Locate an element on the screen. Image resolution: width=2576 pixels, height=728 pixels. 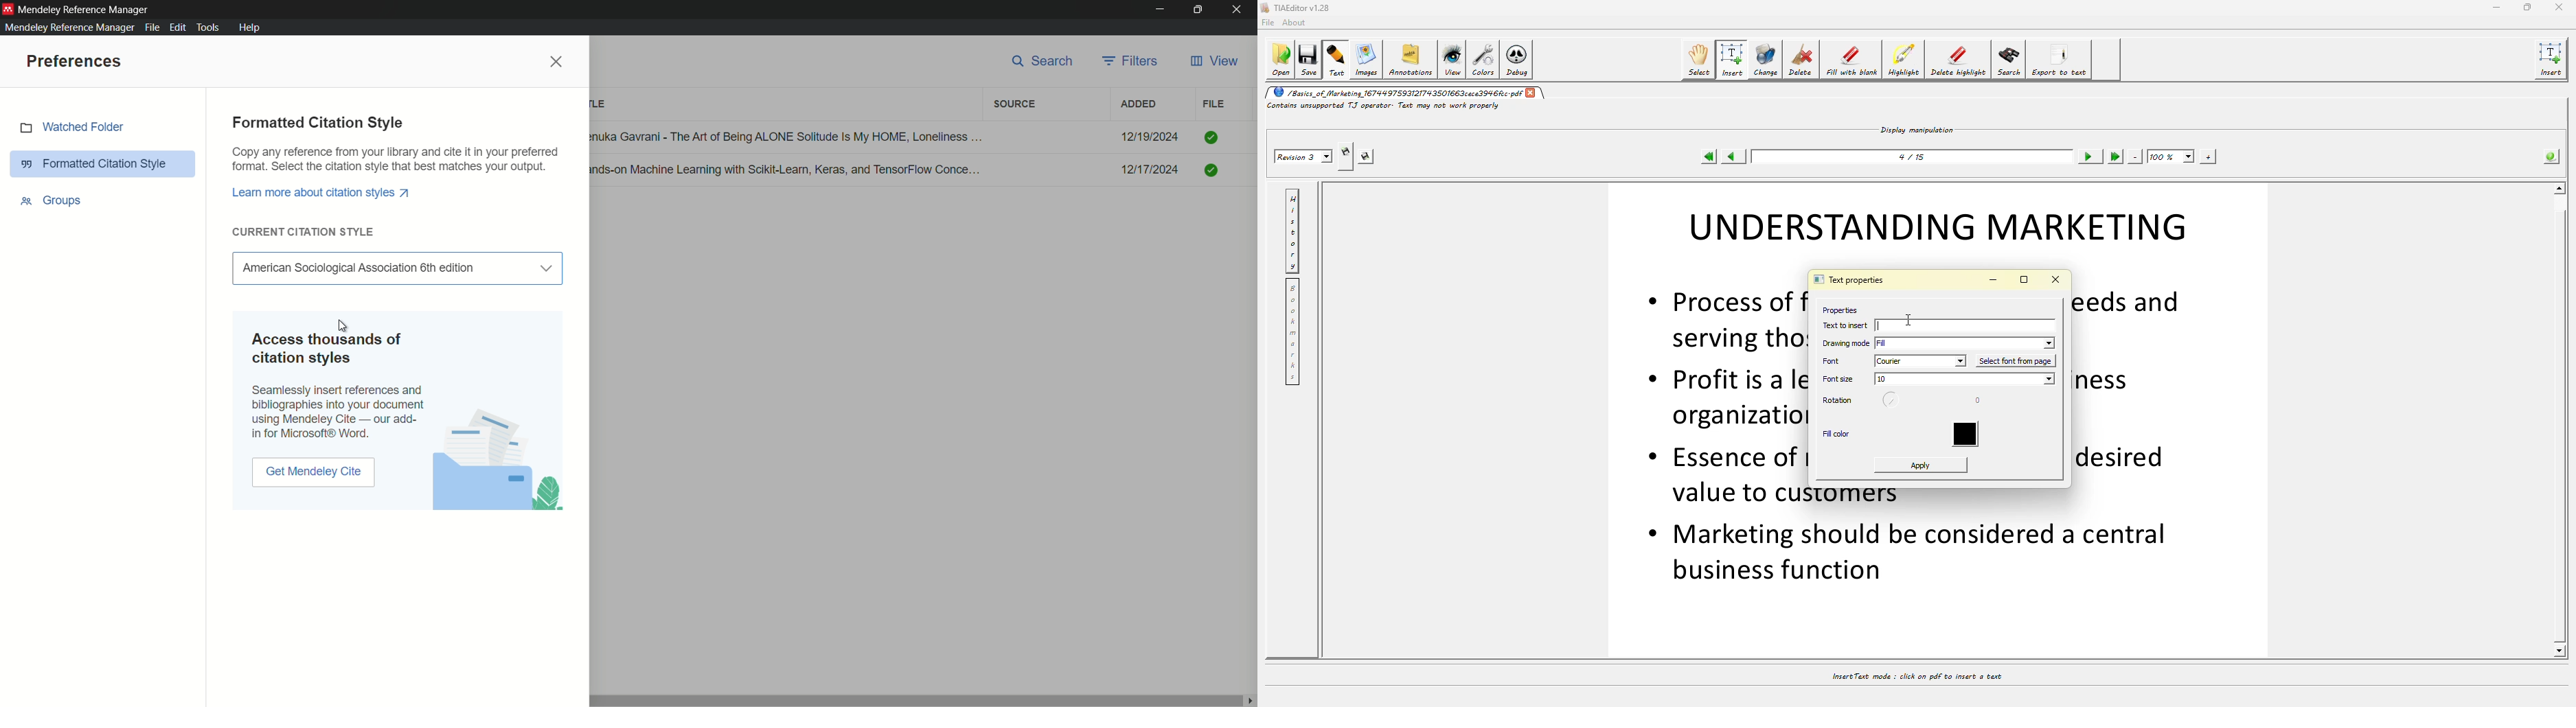
groups is located at coordinates (52, 200).